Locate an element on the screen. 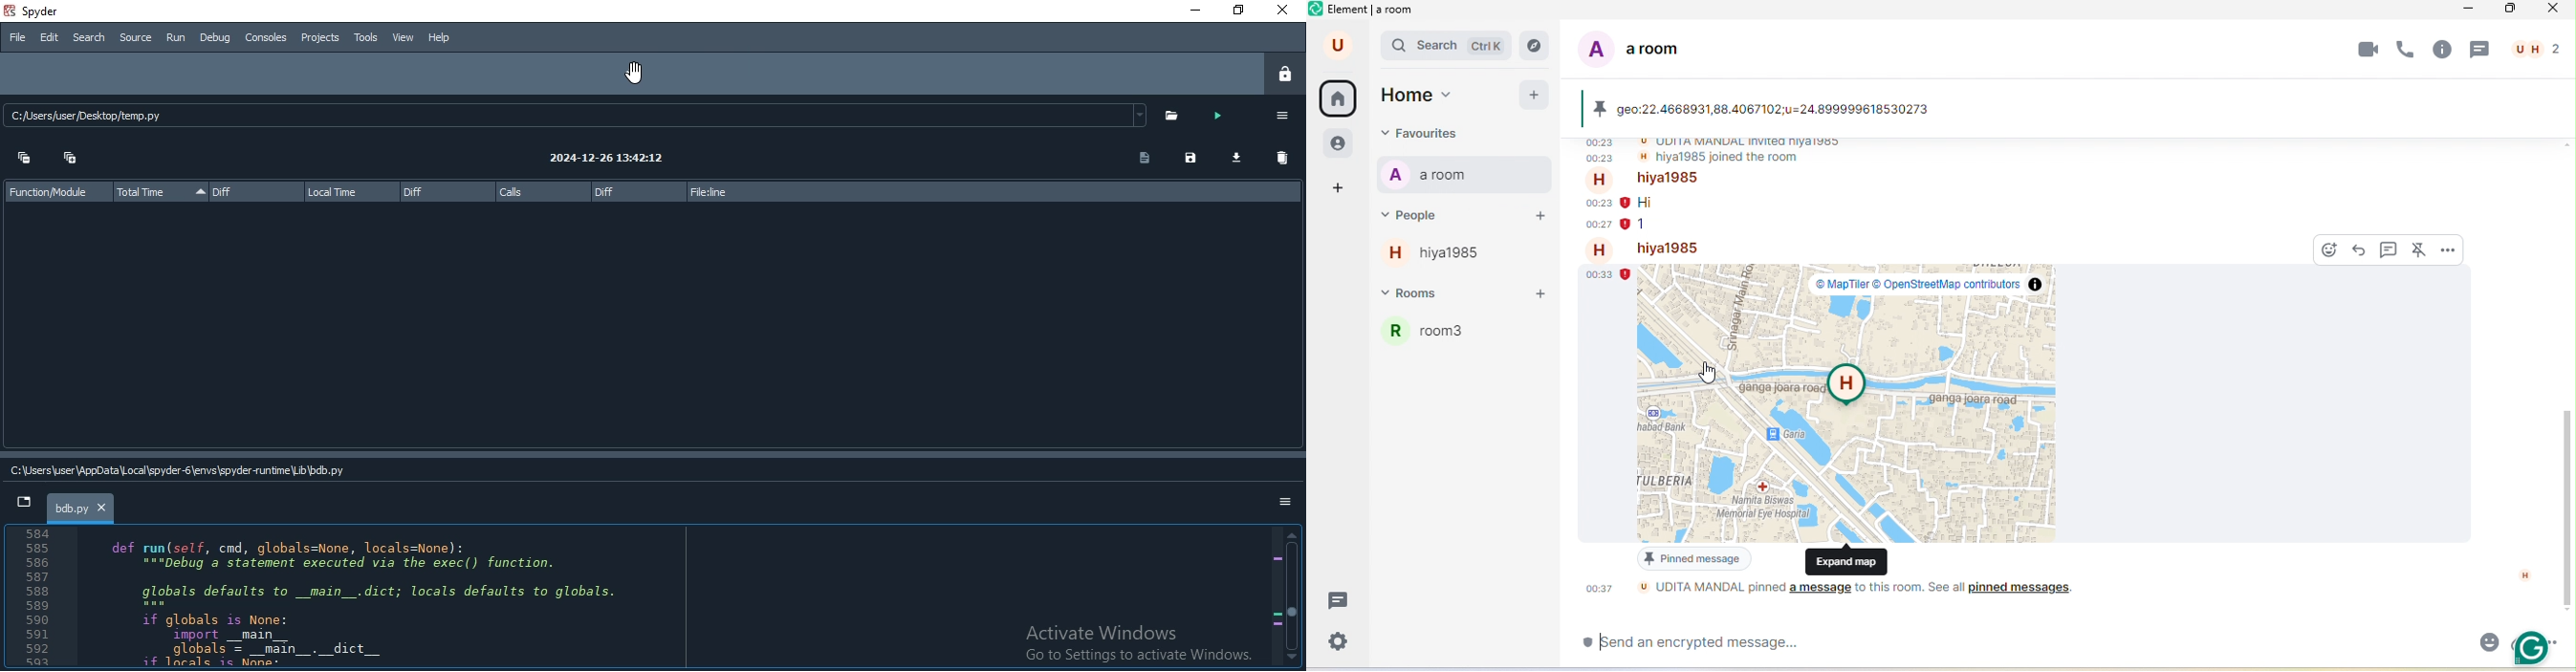 Image resolution: width=2576 pixels, height=672 pixels. street map is located at coordinates (1869, 403).